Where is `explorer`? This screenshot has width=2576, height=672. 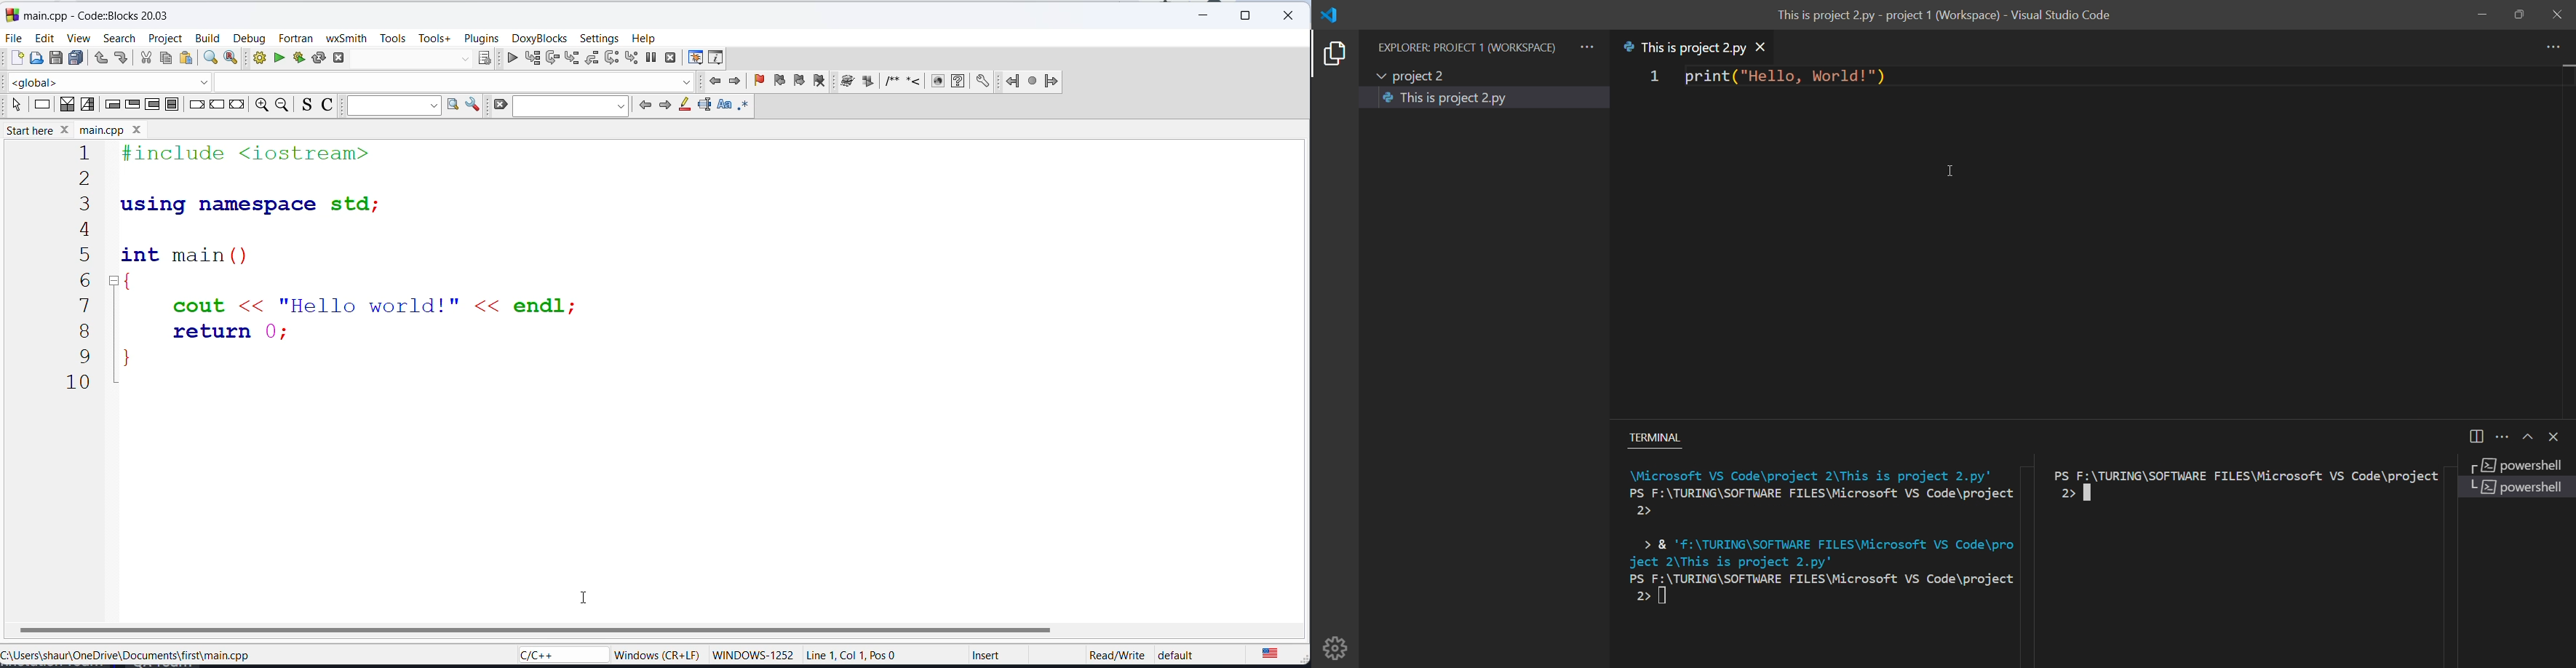 explorer is located at coordinates (1333, 55).